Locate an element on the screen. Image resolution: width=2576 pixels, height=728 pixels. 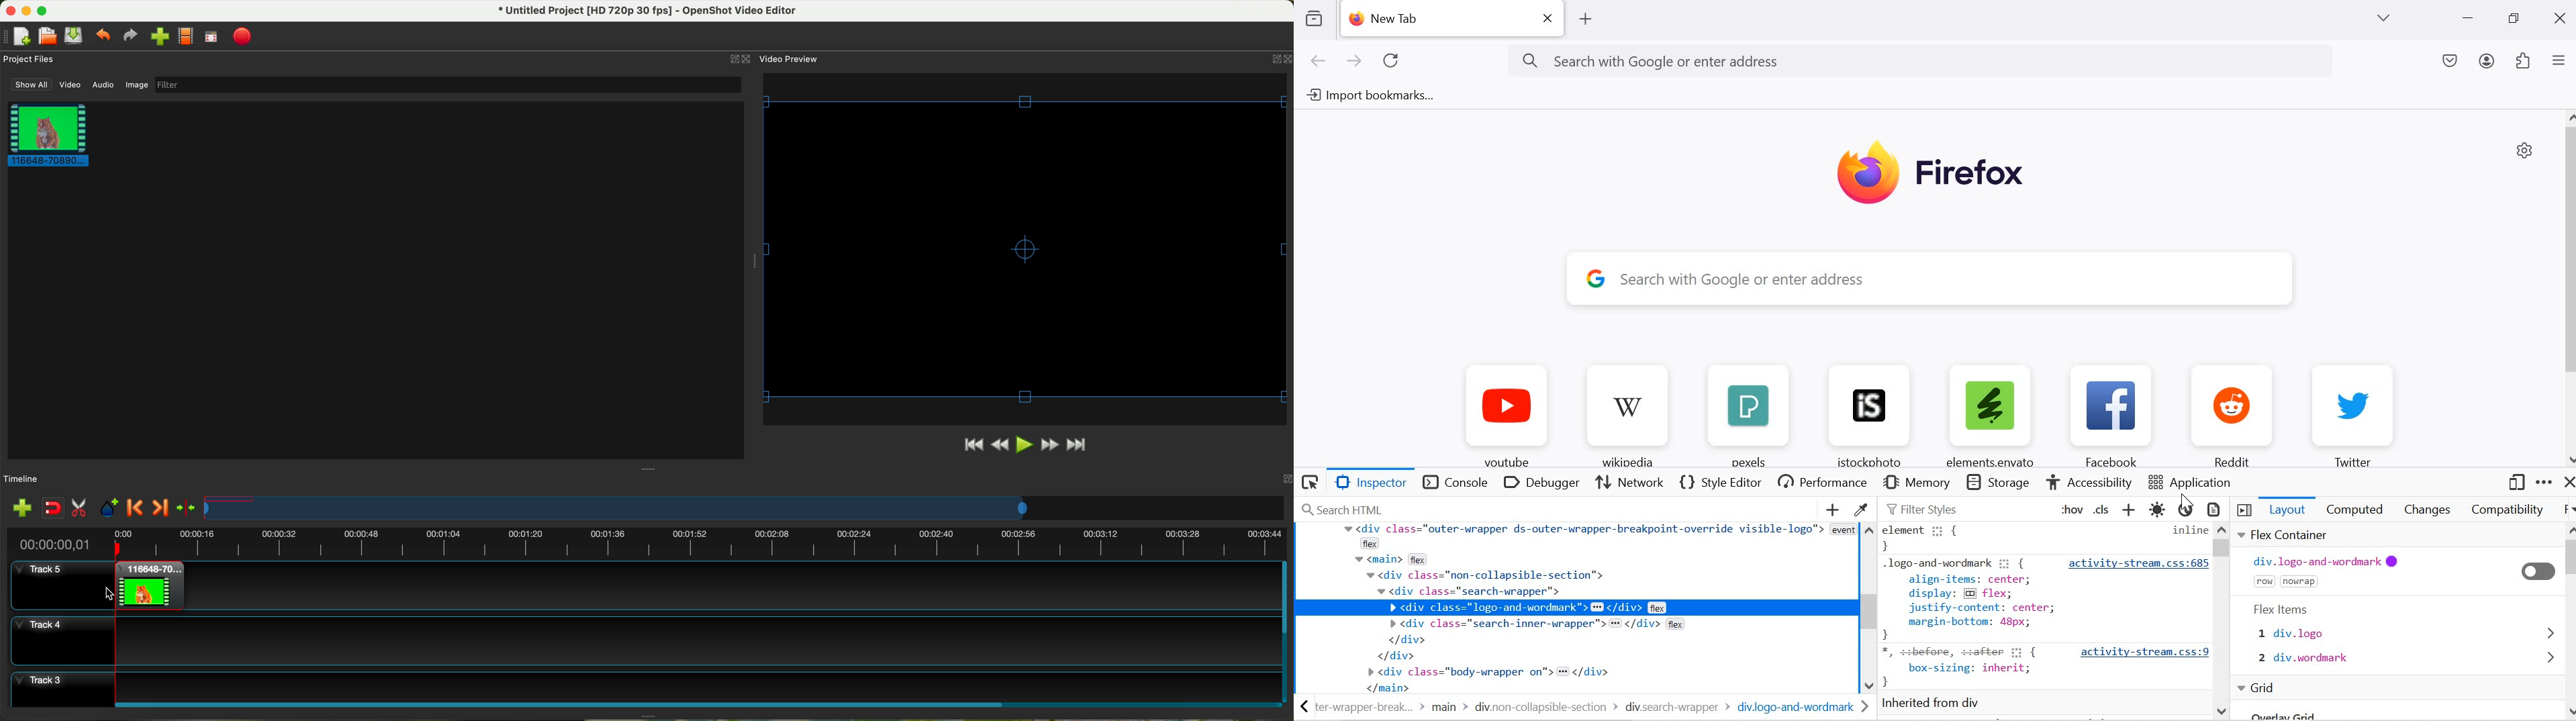
move down is located at coordinates (2223, 713).